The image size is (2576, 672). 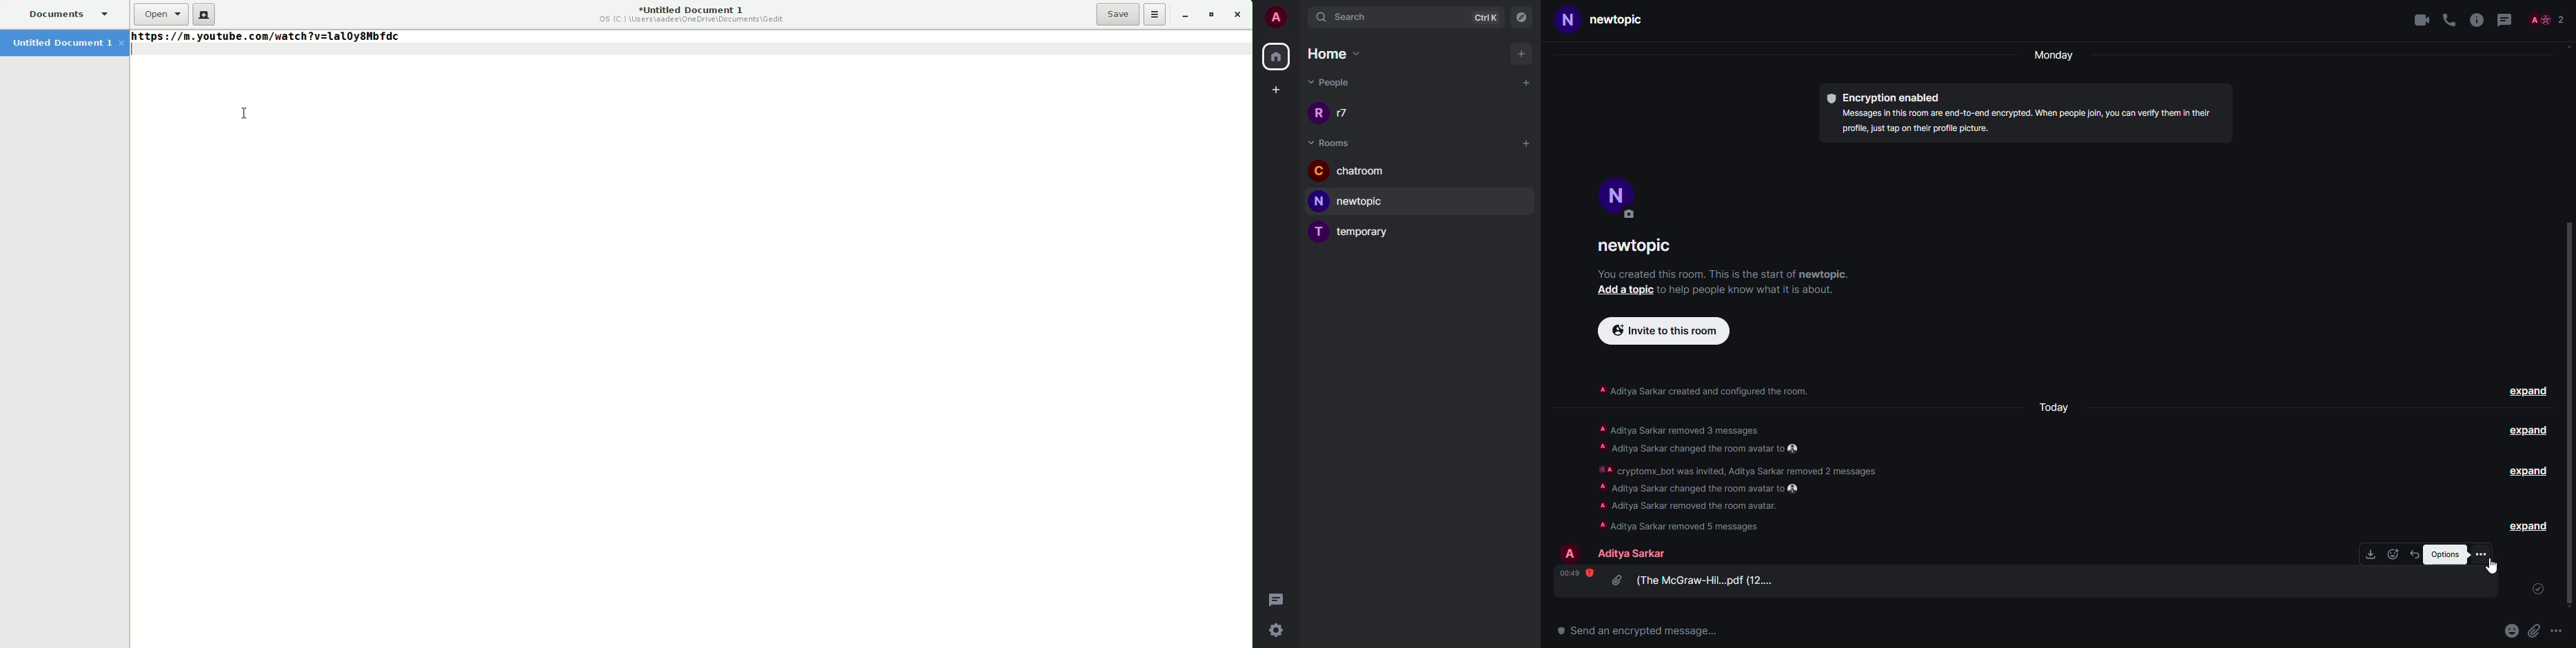 I want to click on expand, so click(x=2531, y=526).